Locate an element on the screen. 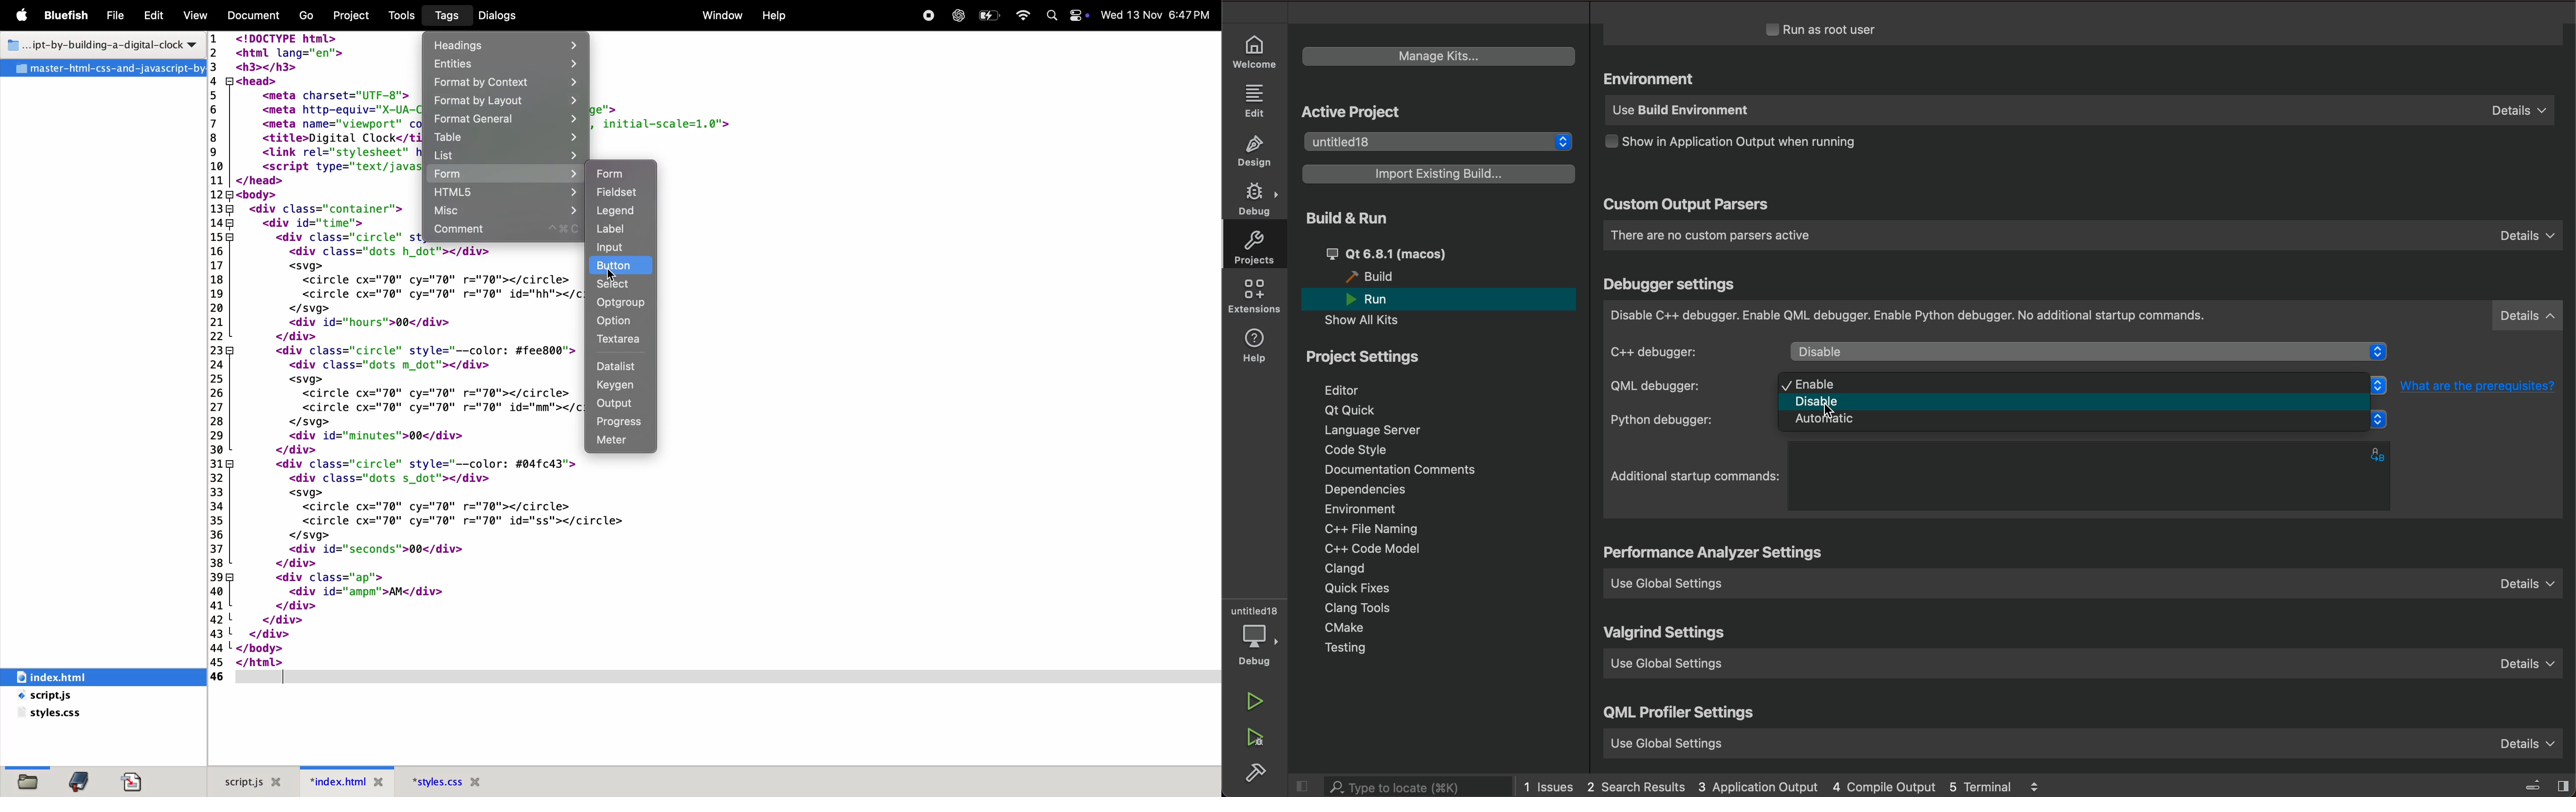 This screenshot has height=812, width=2576. Close file is located at coordinates (378, 784).